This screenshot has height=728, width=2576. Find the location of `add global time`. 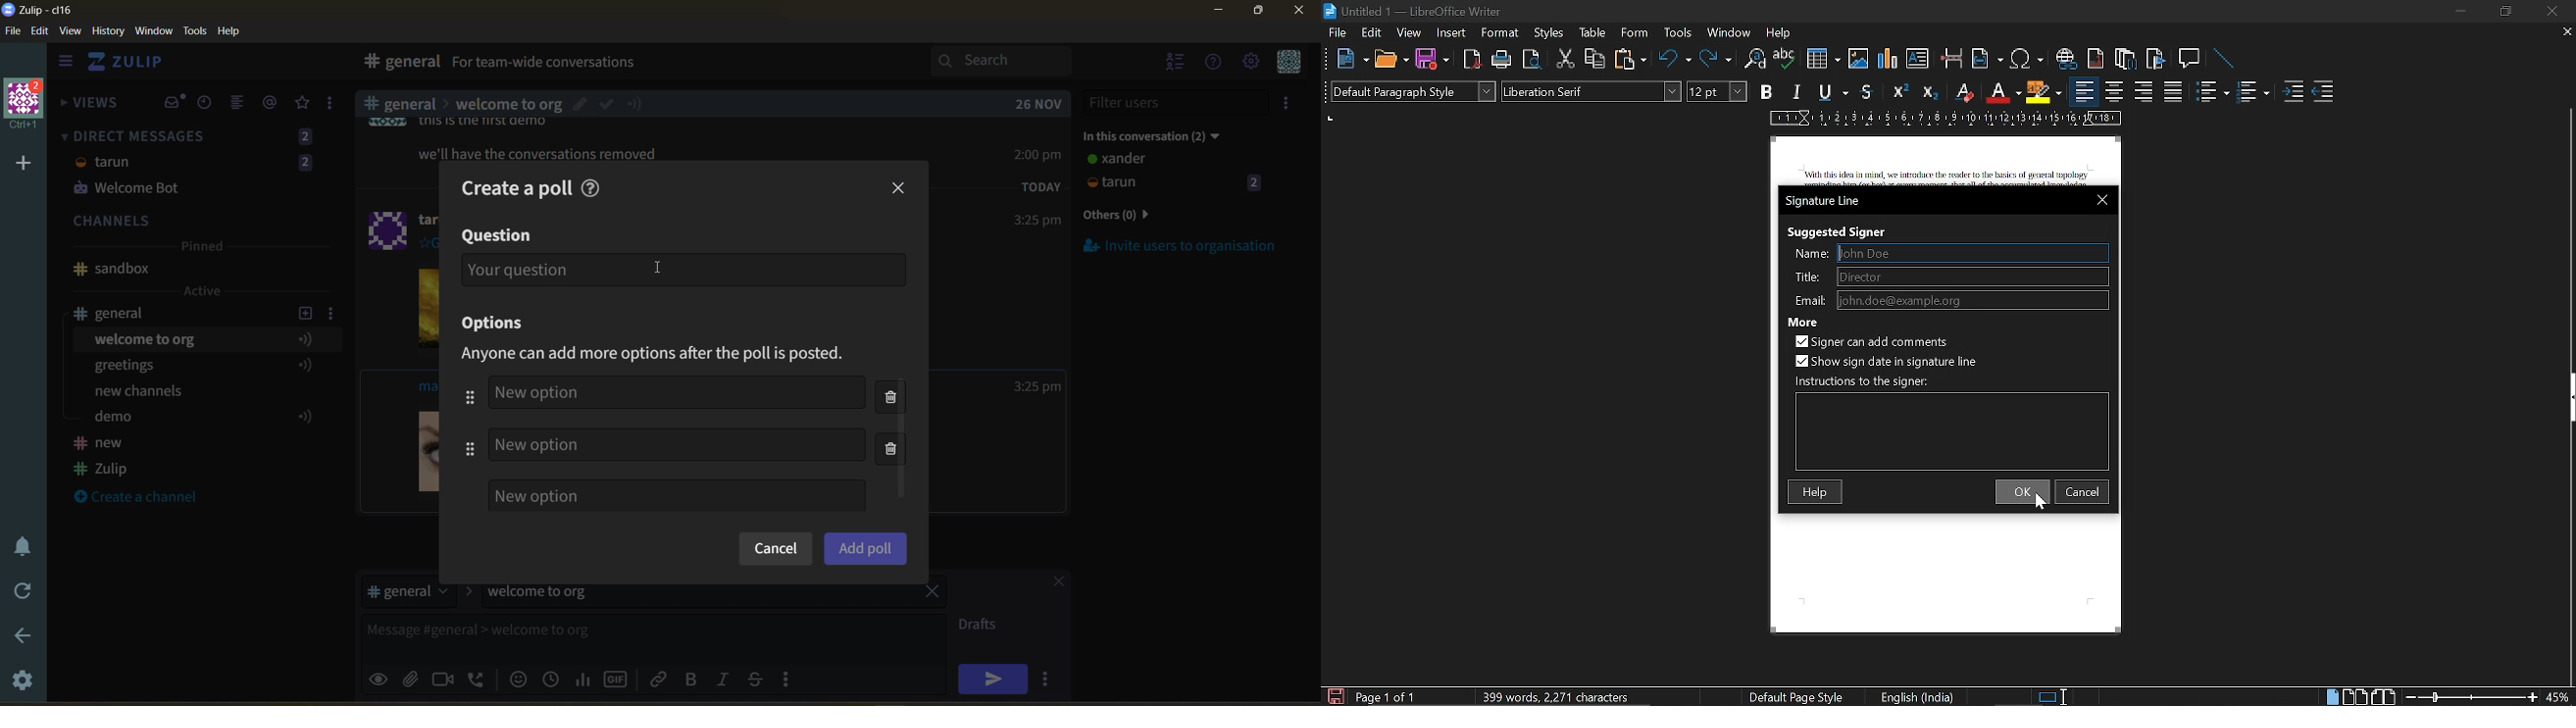

add global time is located at coordinates (554, 678).